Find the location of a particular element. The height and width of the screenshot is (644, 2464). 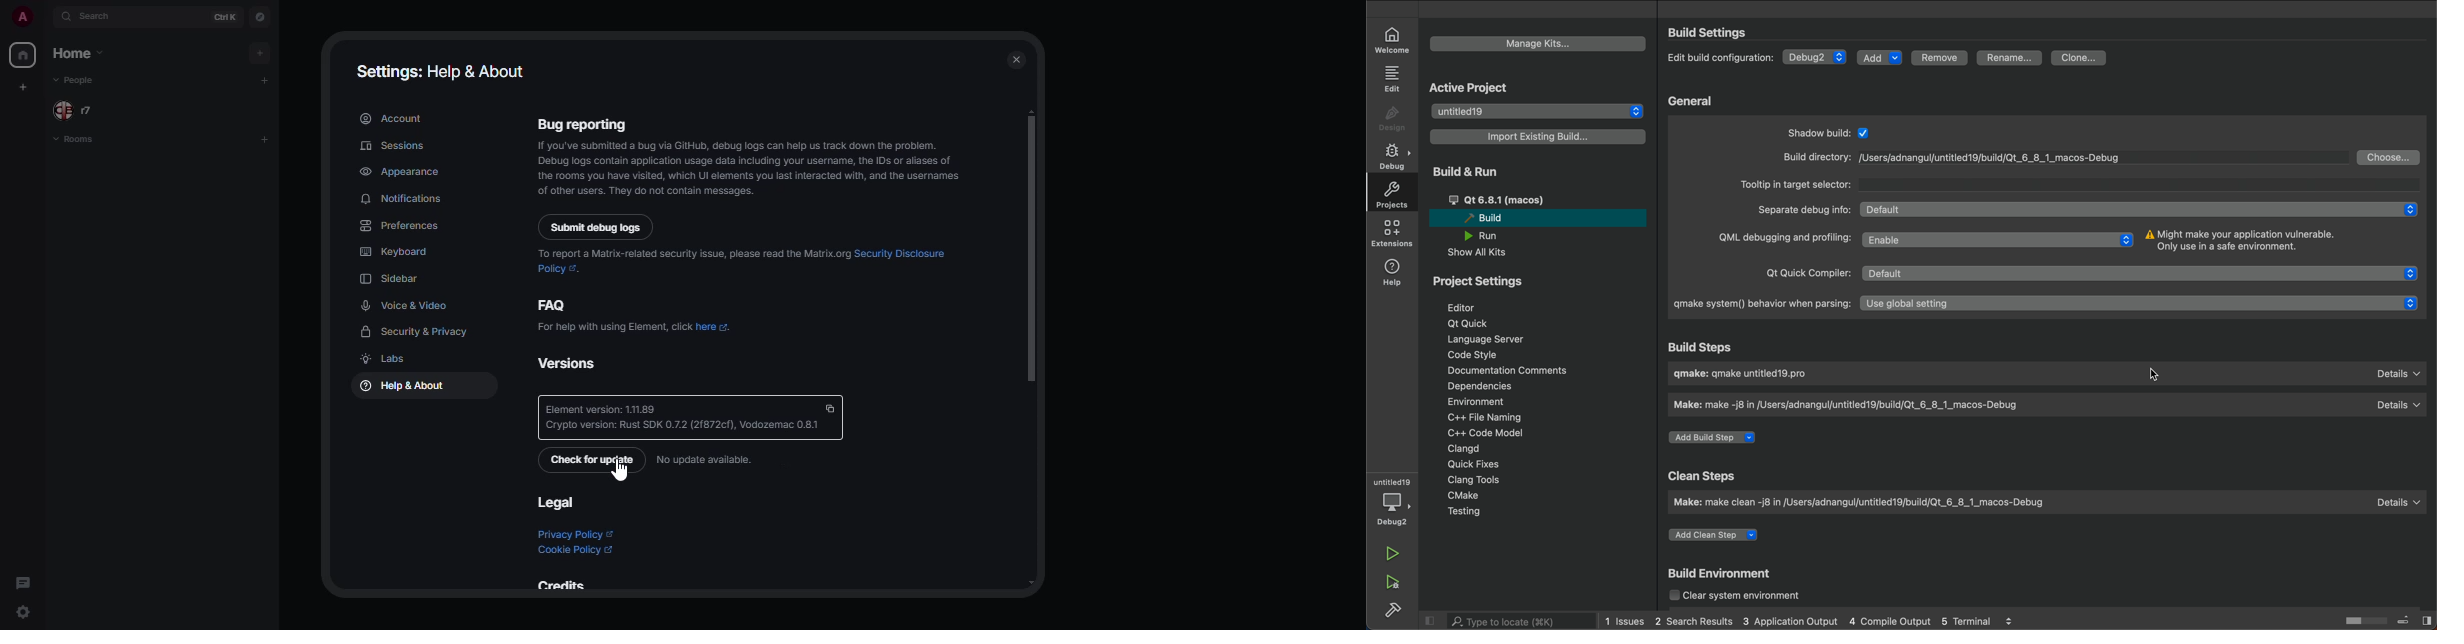

active project is located at coordinates (1472, 86).